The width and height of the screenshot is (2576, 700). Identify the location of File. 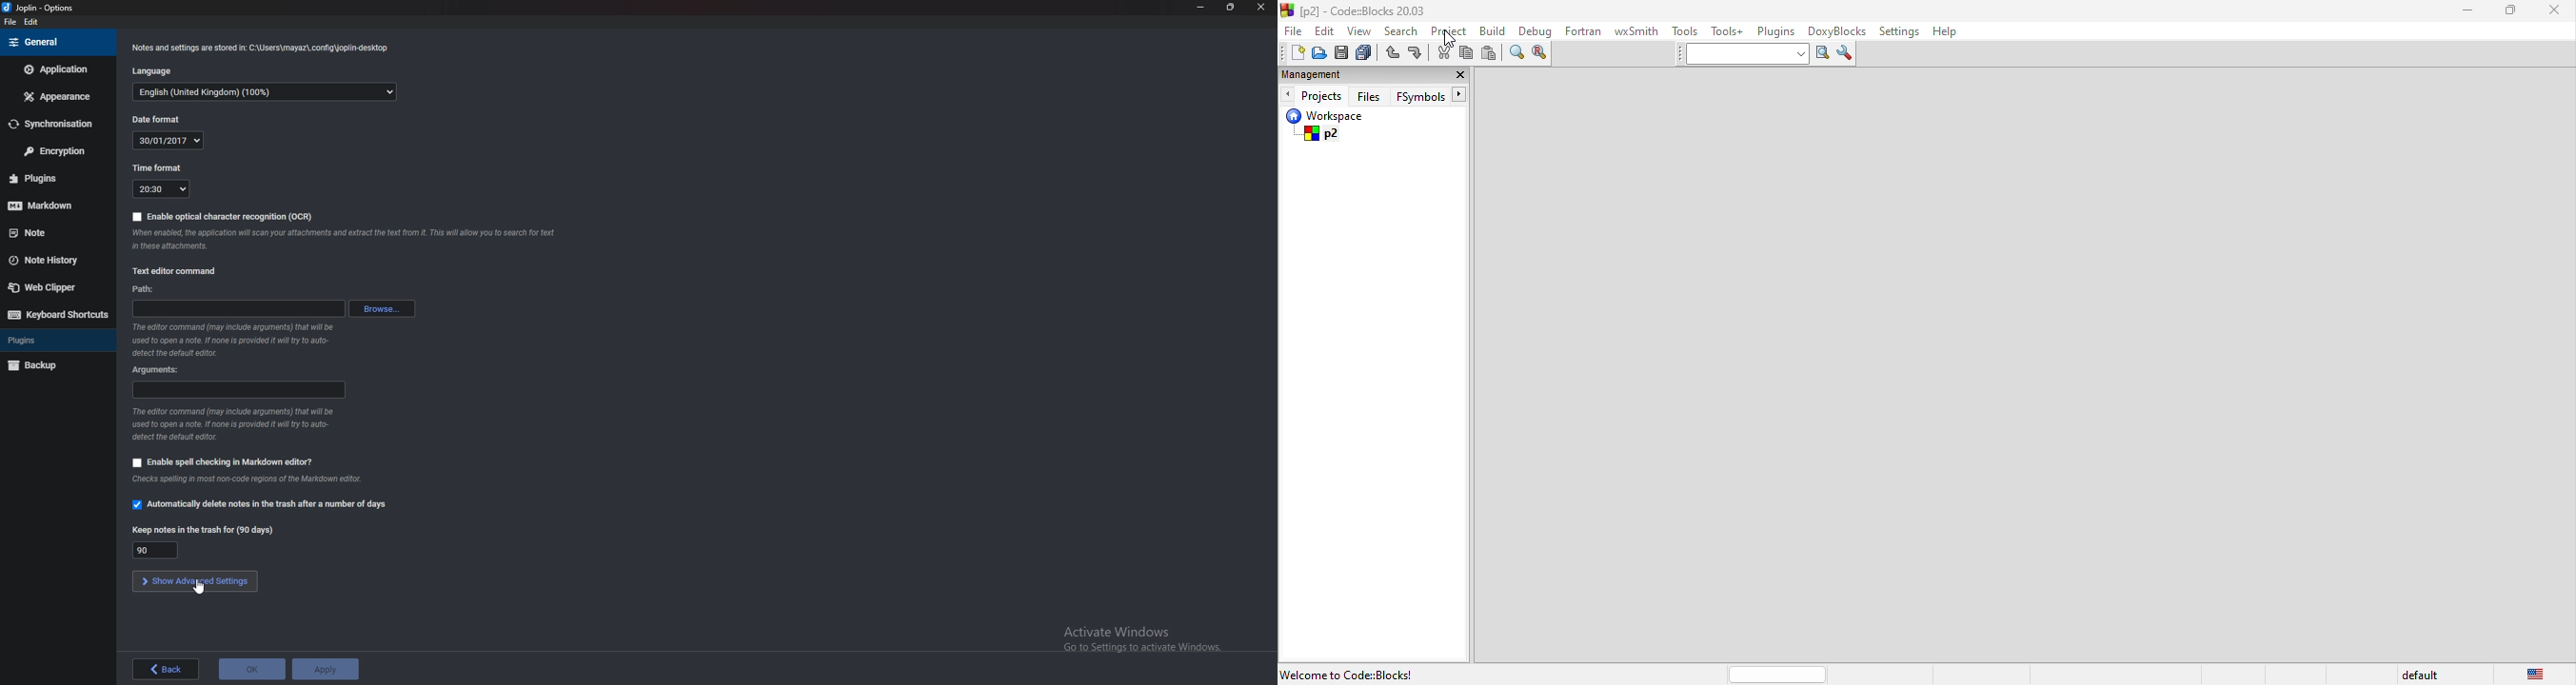
(11, 22).